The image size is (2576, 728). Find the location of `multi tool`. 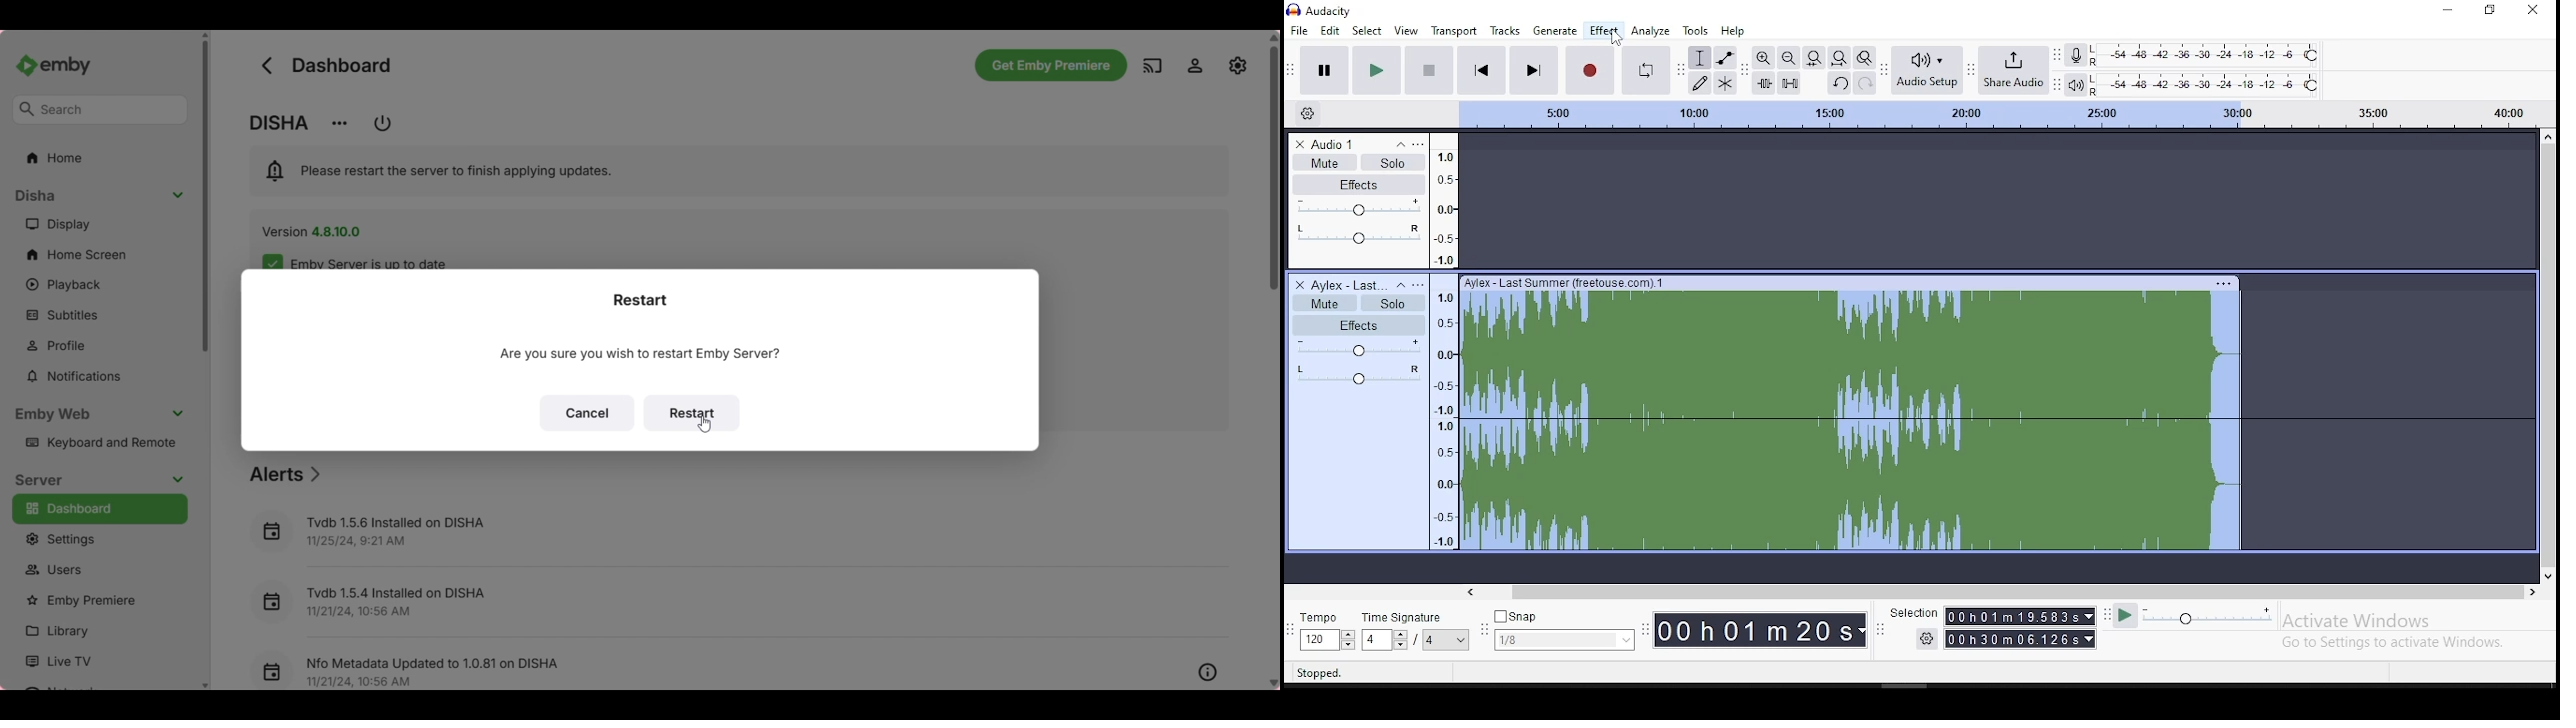

multi tool is located at coordinates (1726, 84).